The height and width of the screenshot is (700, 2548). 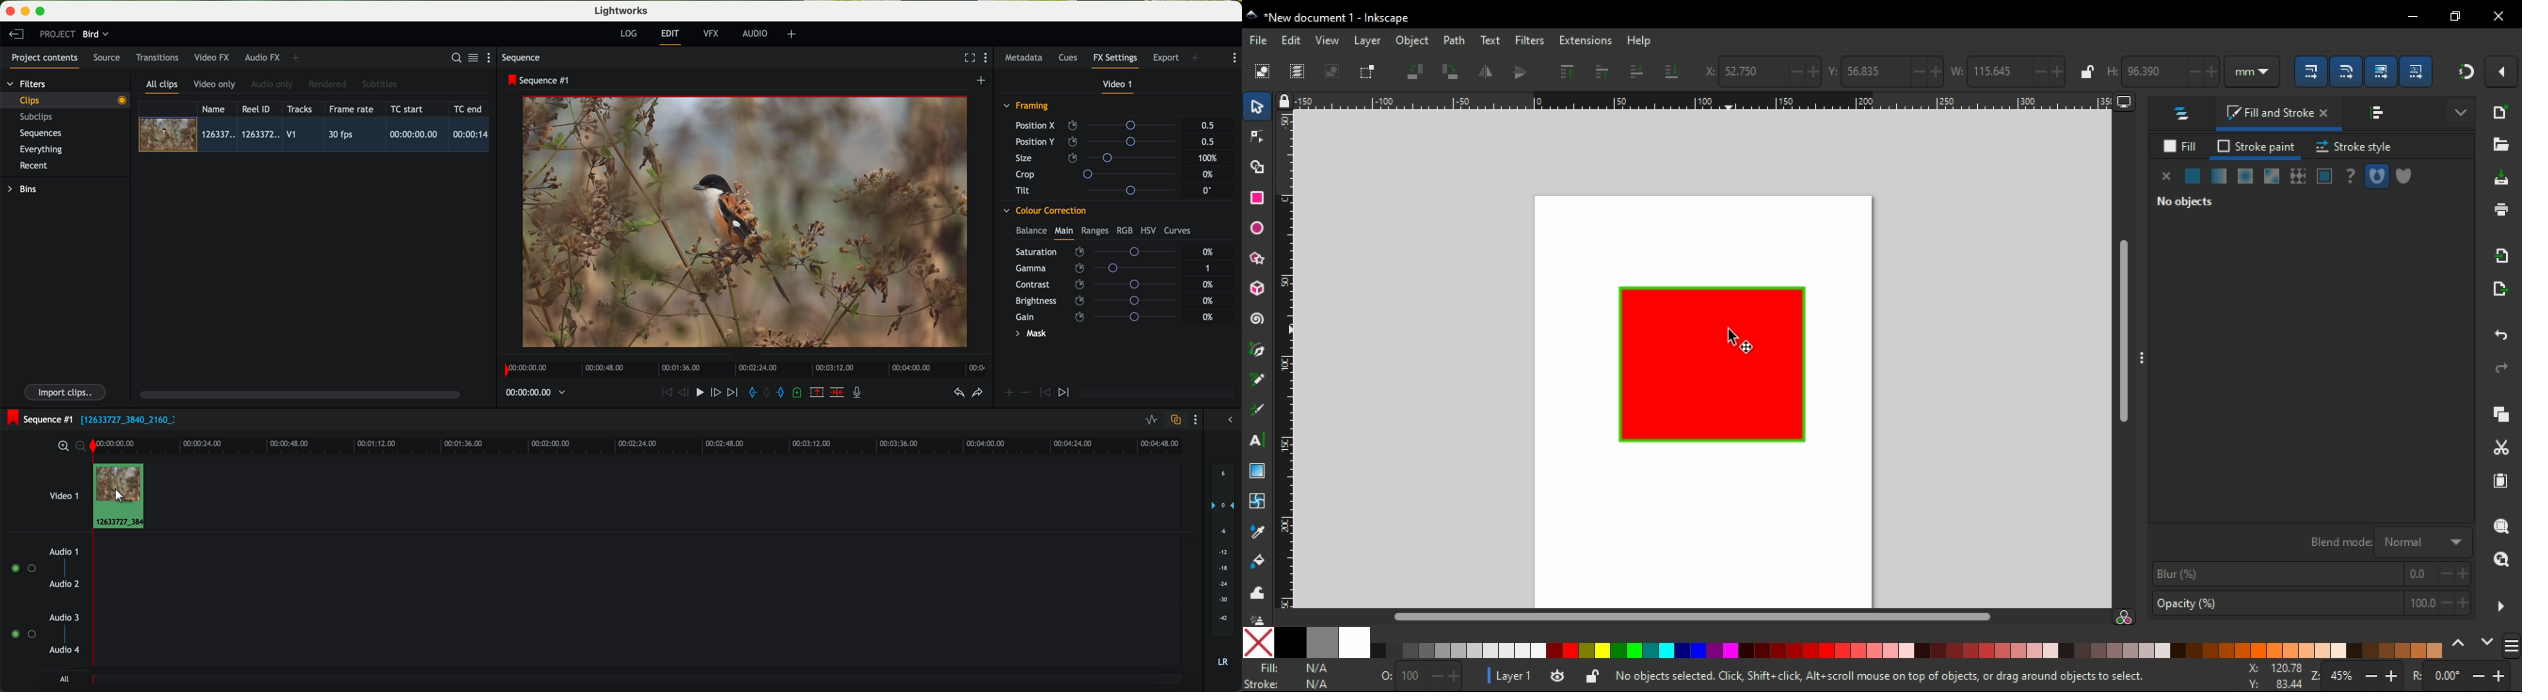 What do you see at coordinates (469, 109) in the screenshot?
I see `TC end` at bounding box center [469, 109].